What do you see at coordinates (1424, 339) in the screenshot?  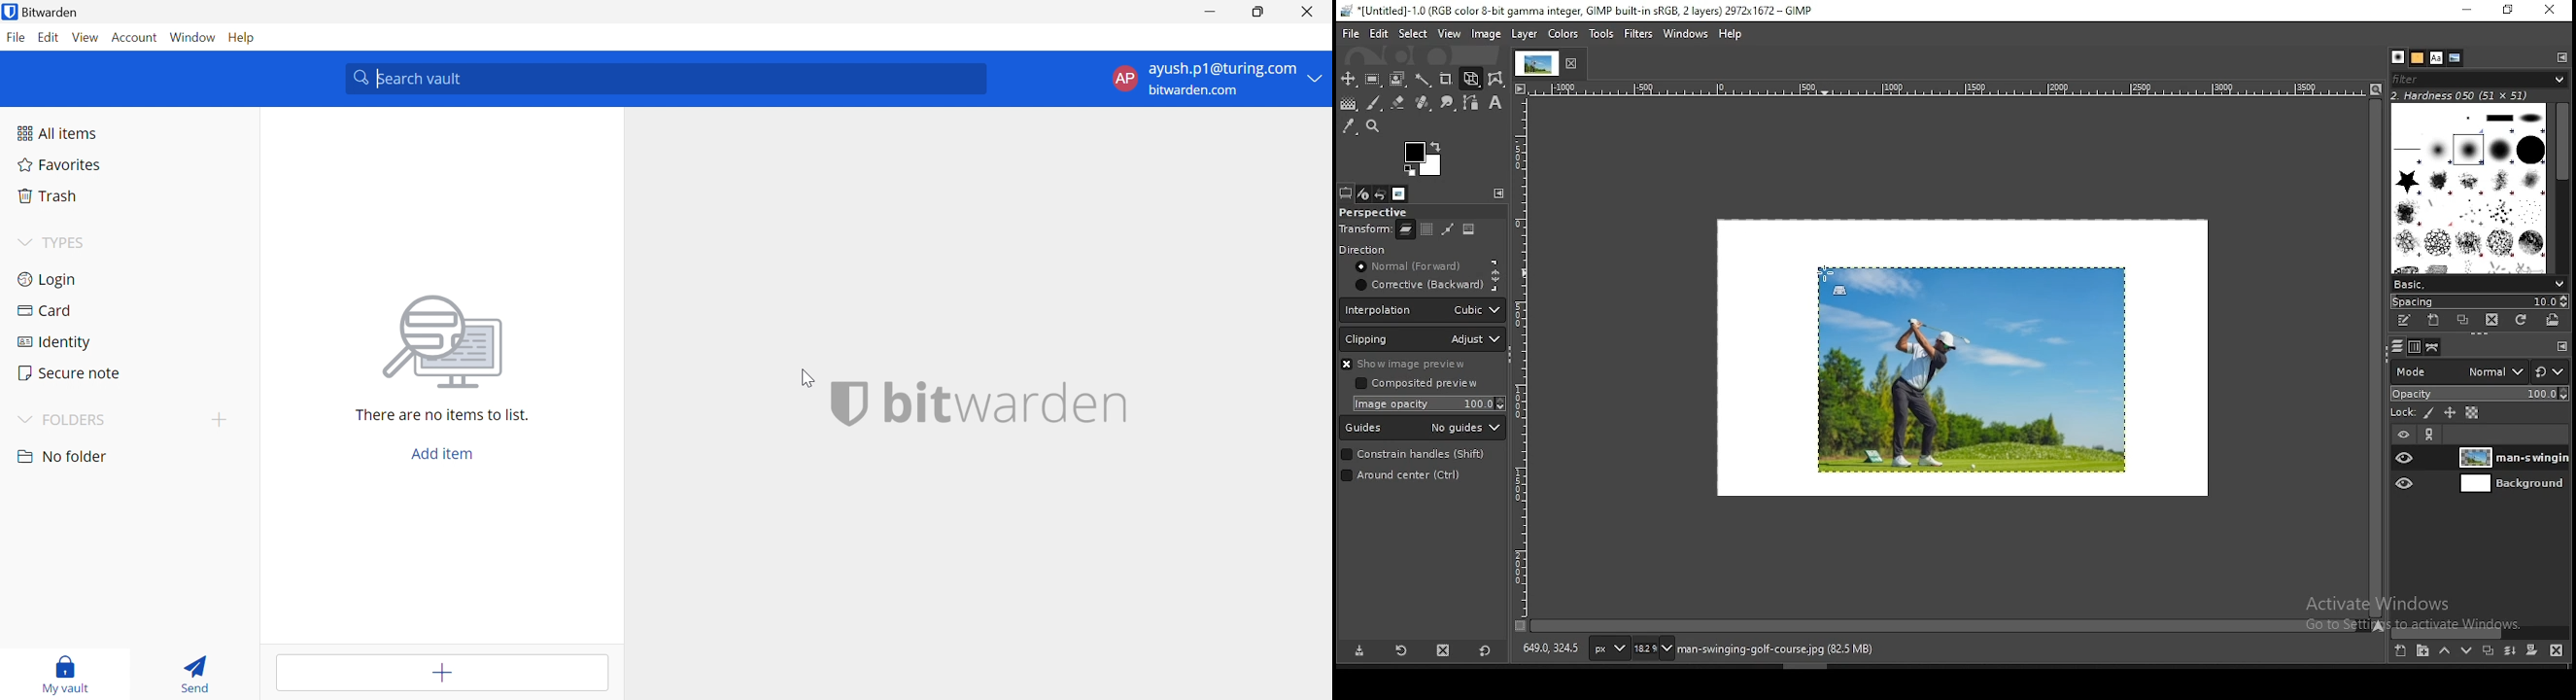 I see `clipping` at bounding box center [1424, 339].